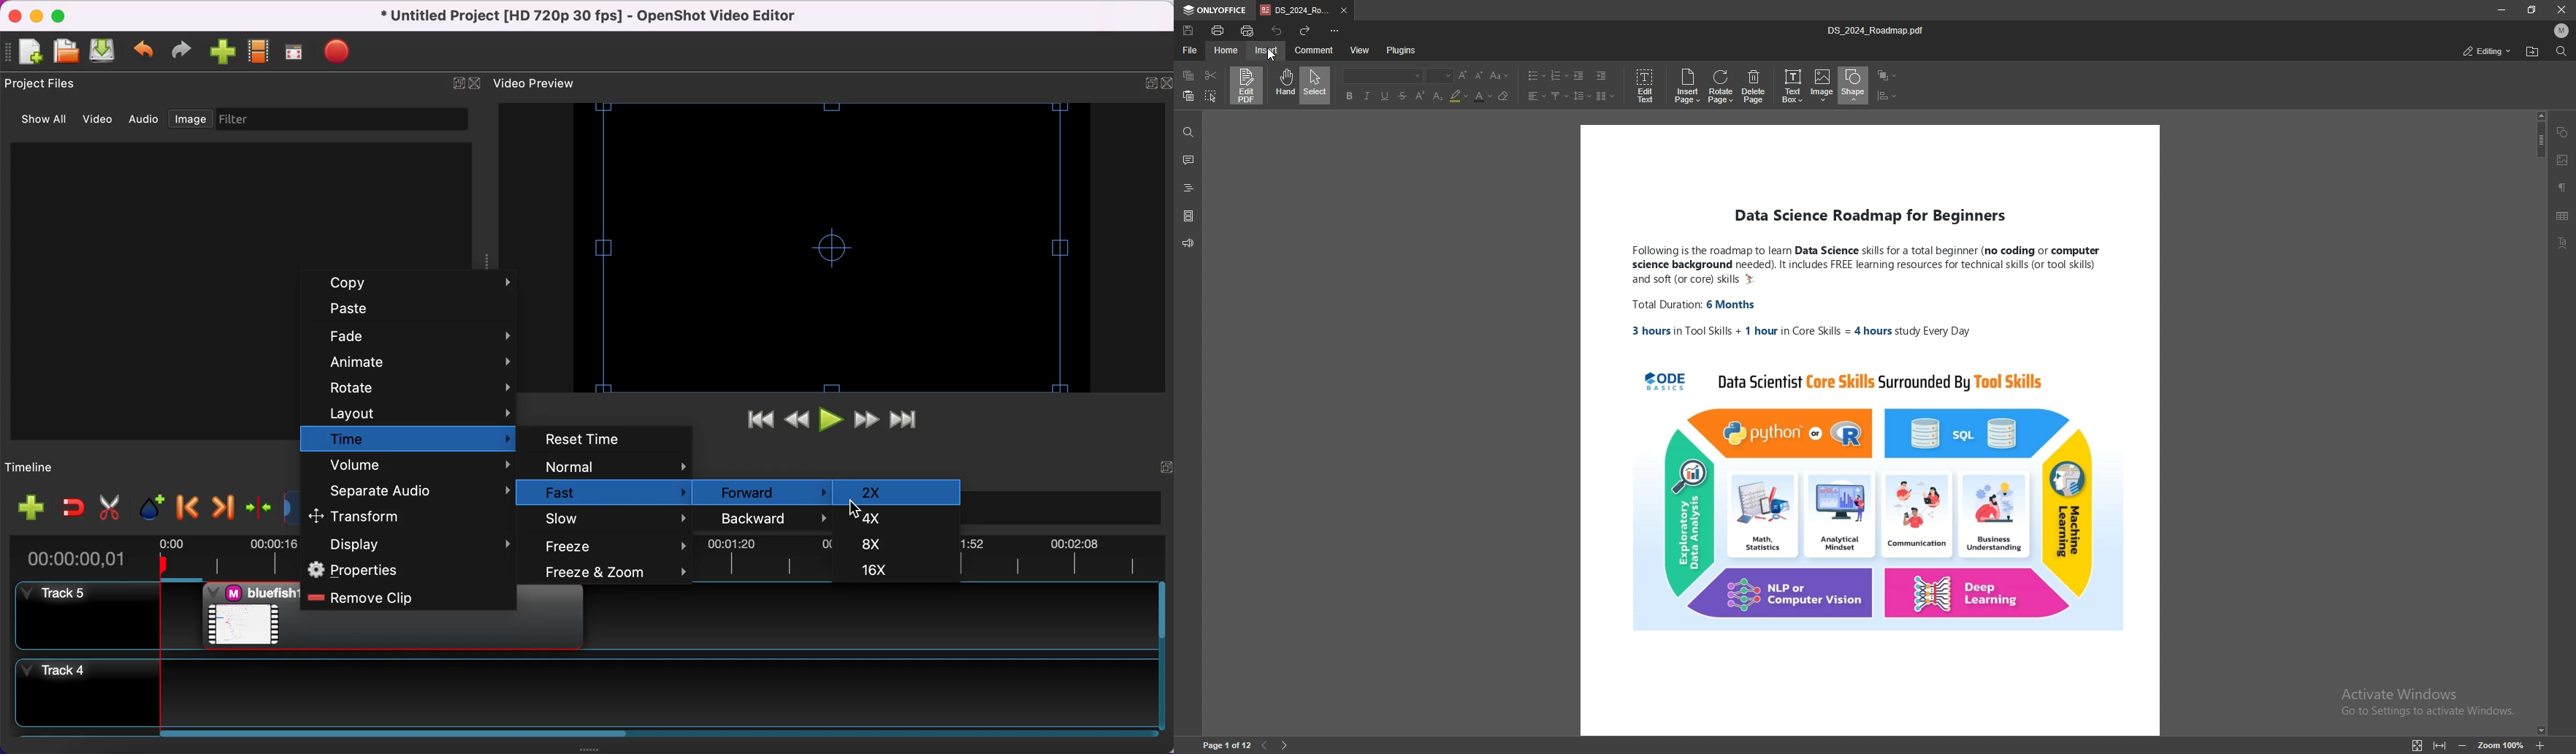 This screenshot has width=2576, height=756. What do you see at coordinates (1277, 30) in the screenshot?
I see `undo` at bounding box center [1277, 30].